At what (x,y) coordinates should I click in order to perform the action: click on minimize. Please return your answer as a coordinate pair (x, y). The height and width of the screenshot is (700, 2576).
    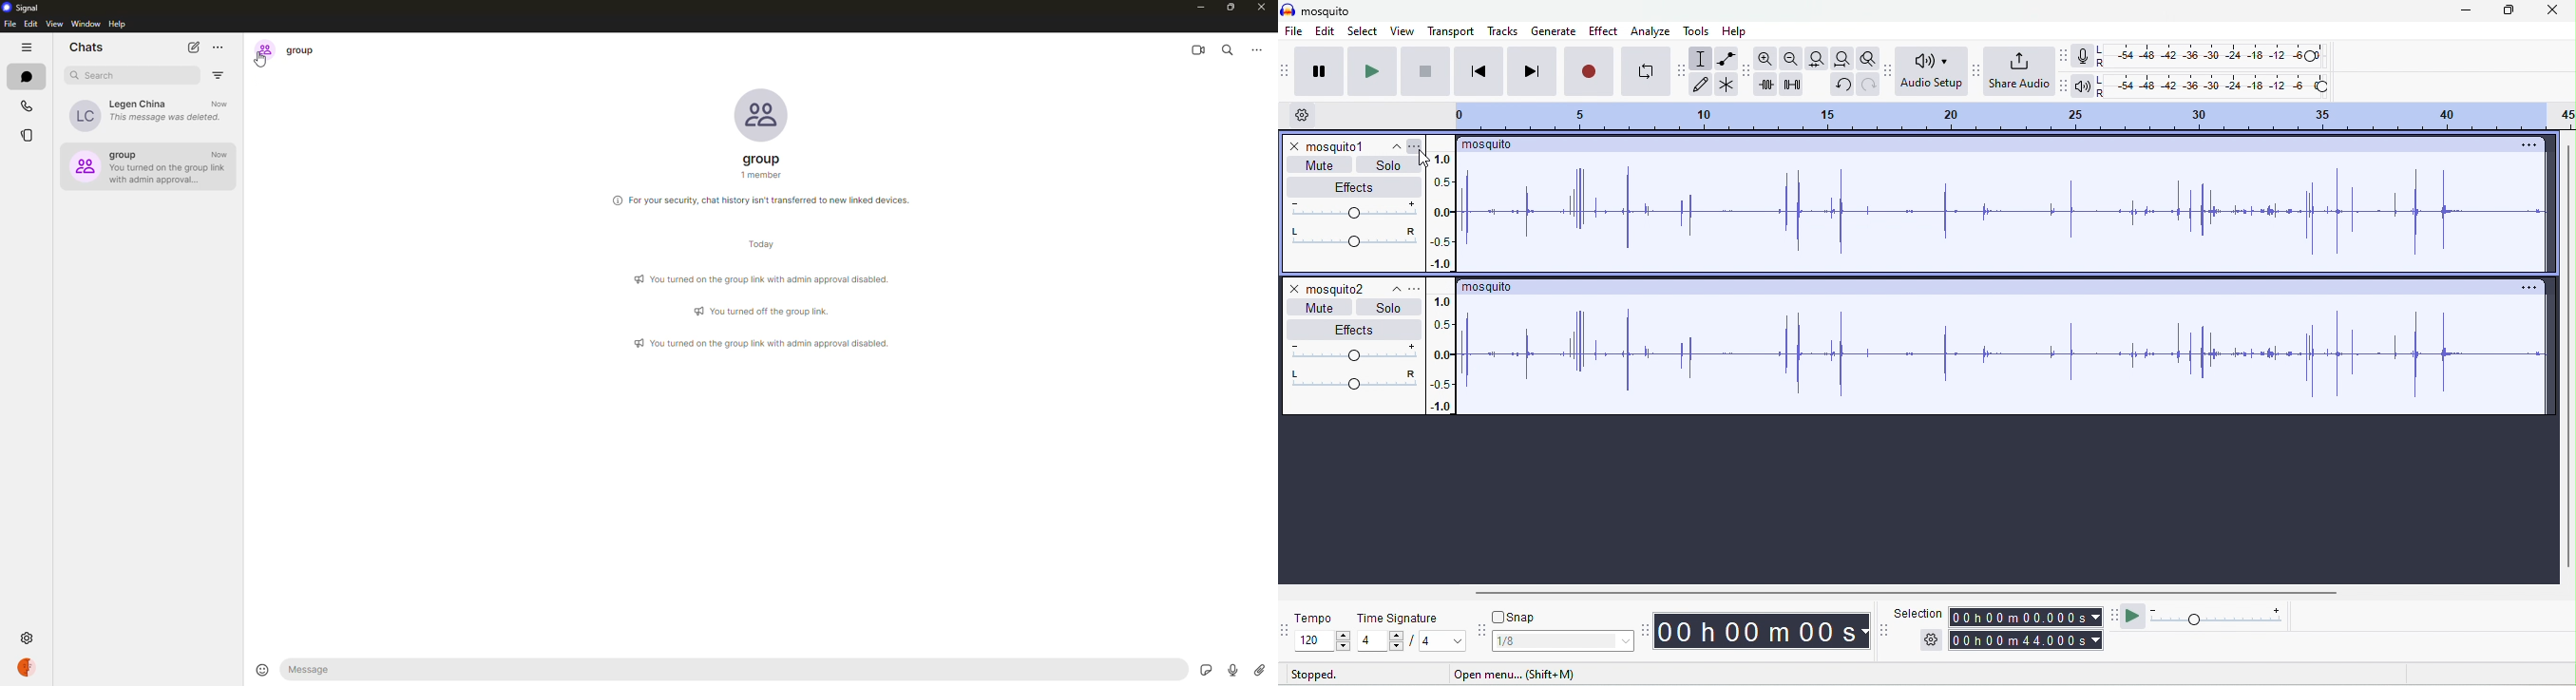
    Looking at the image, I should click on (2462, 10).